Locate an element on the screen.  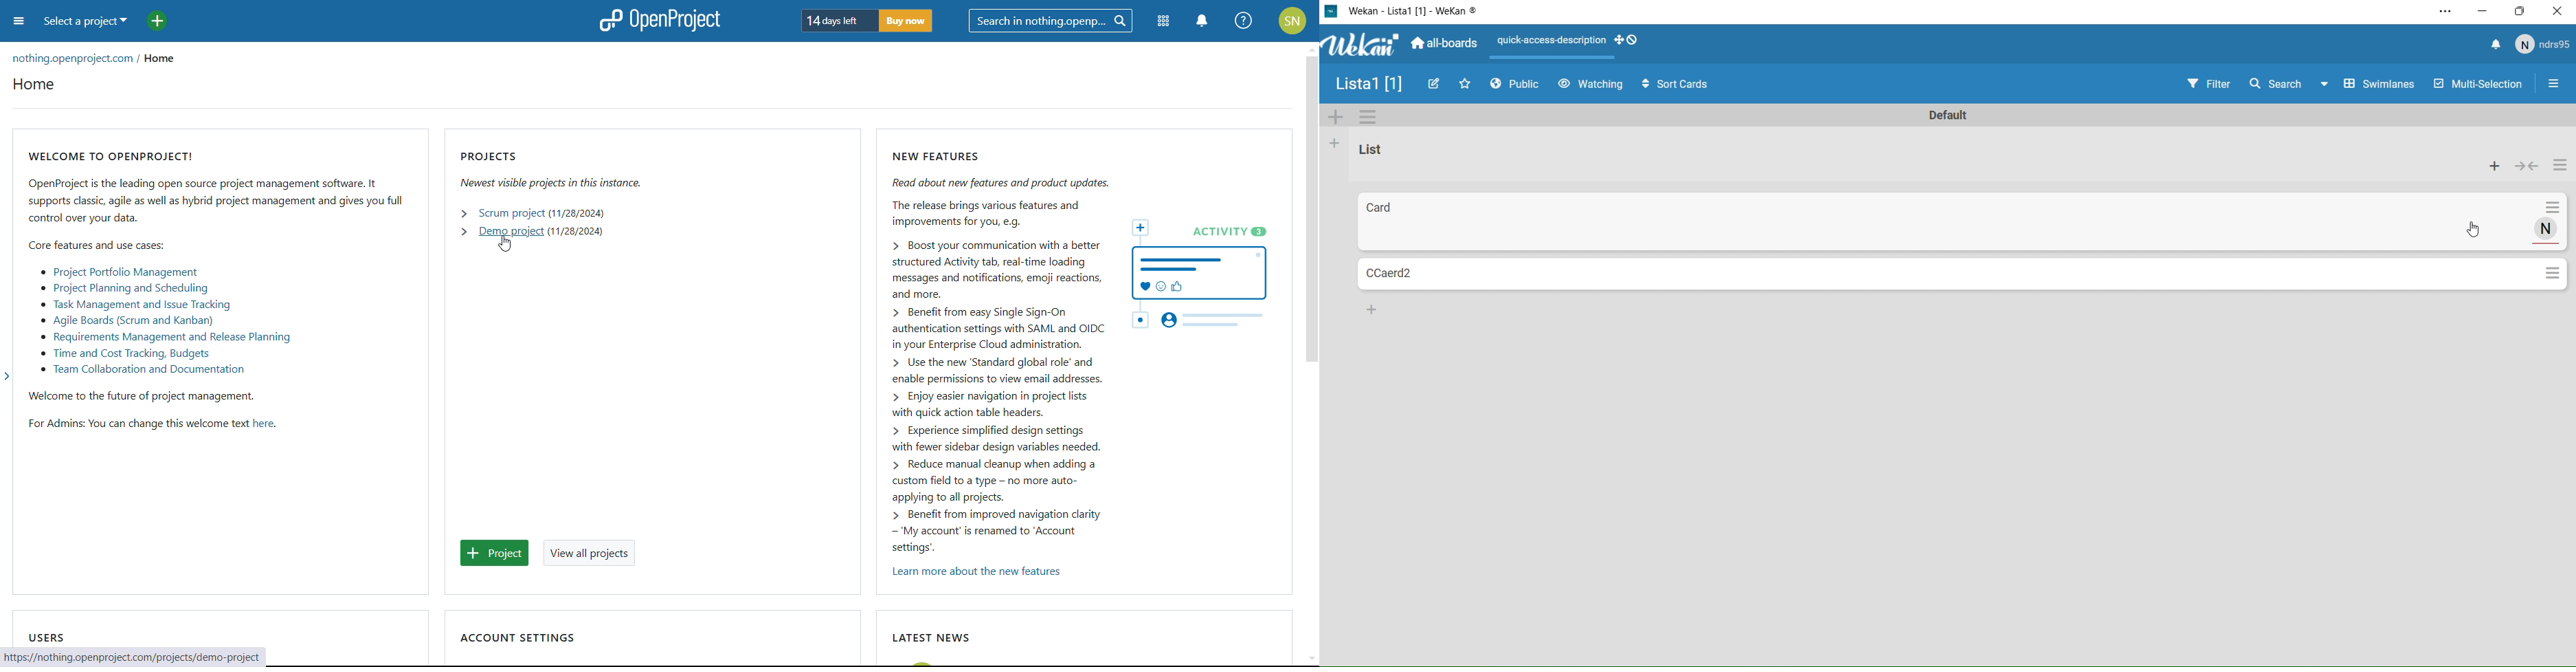
Minimize is located at coordinates (2483, 11).